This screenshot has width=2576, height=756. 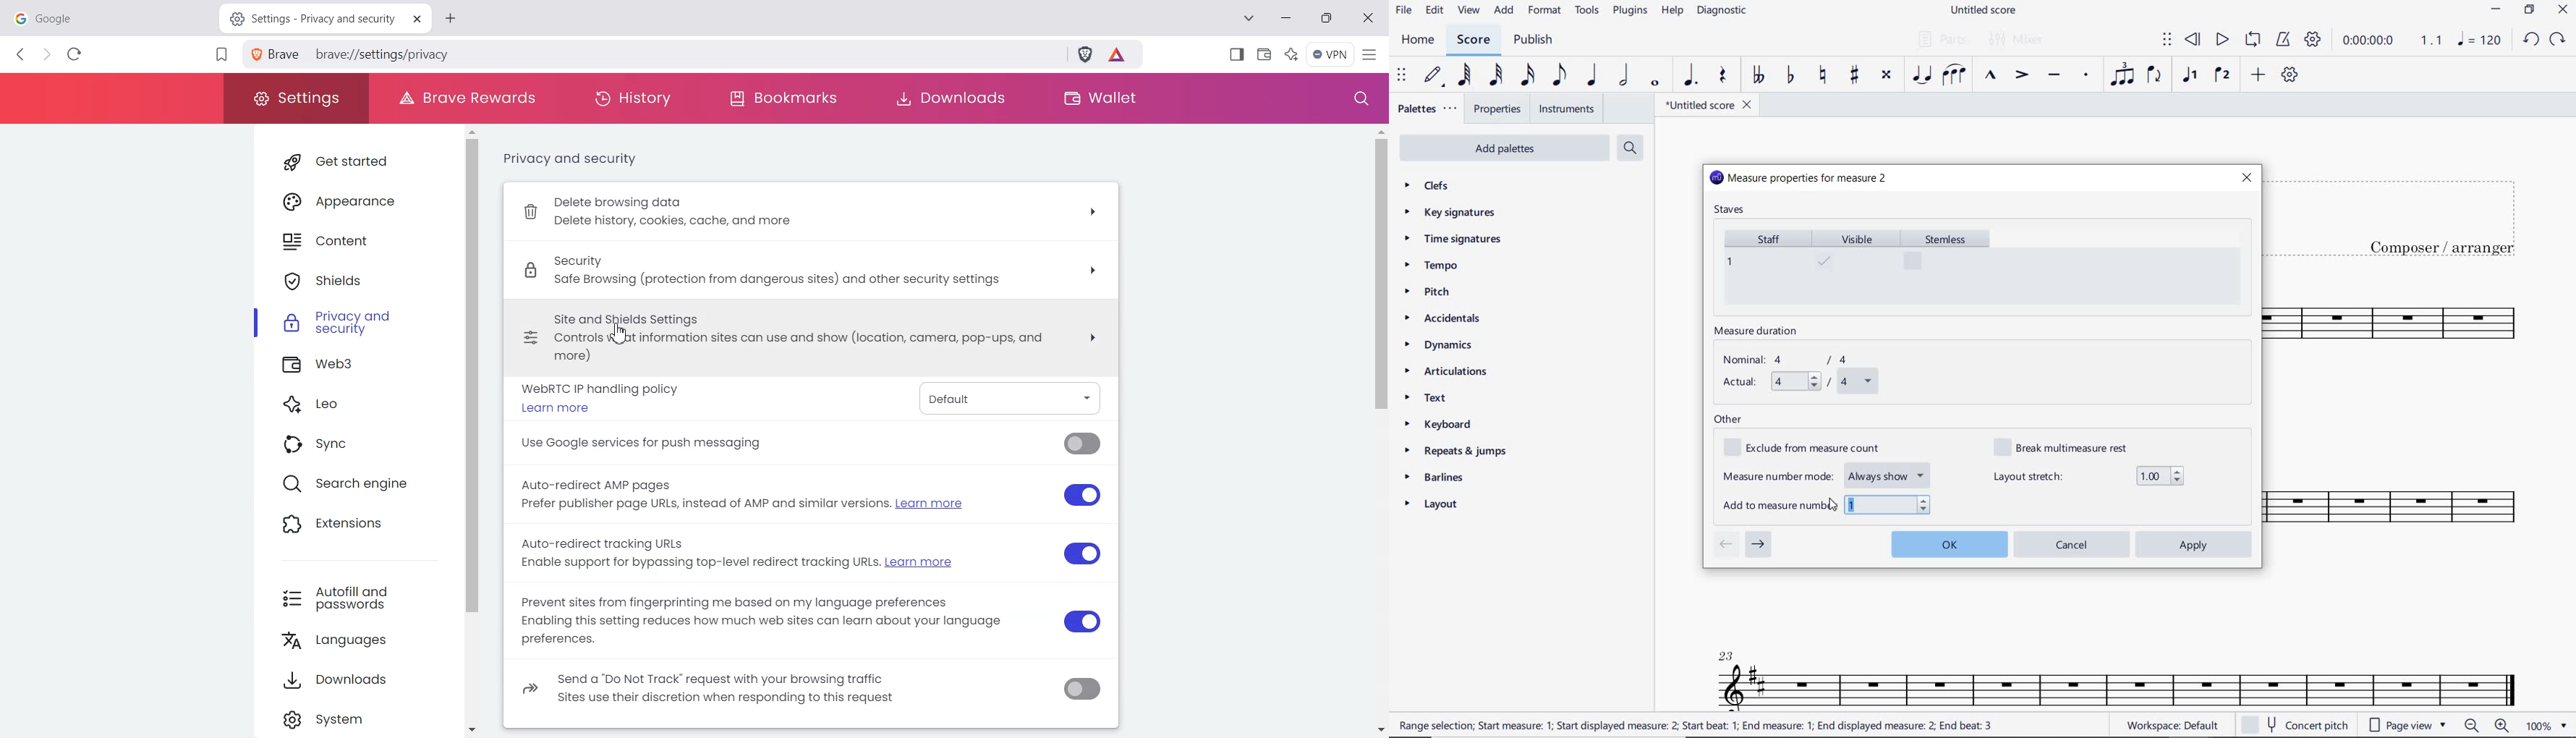 I want to click on DIAGNOSTIC, so click(x=1726, y=11).